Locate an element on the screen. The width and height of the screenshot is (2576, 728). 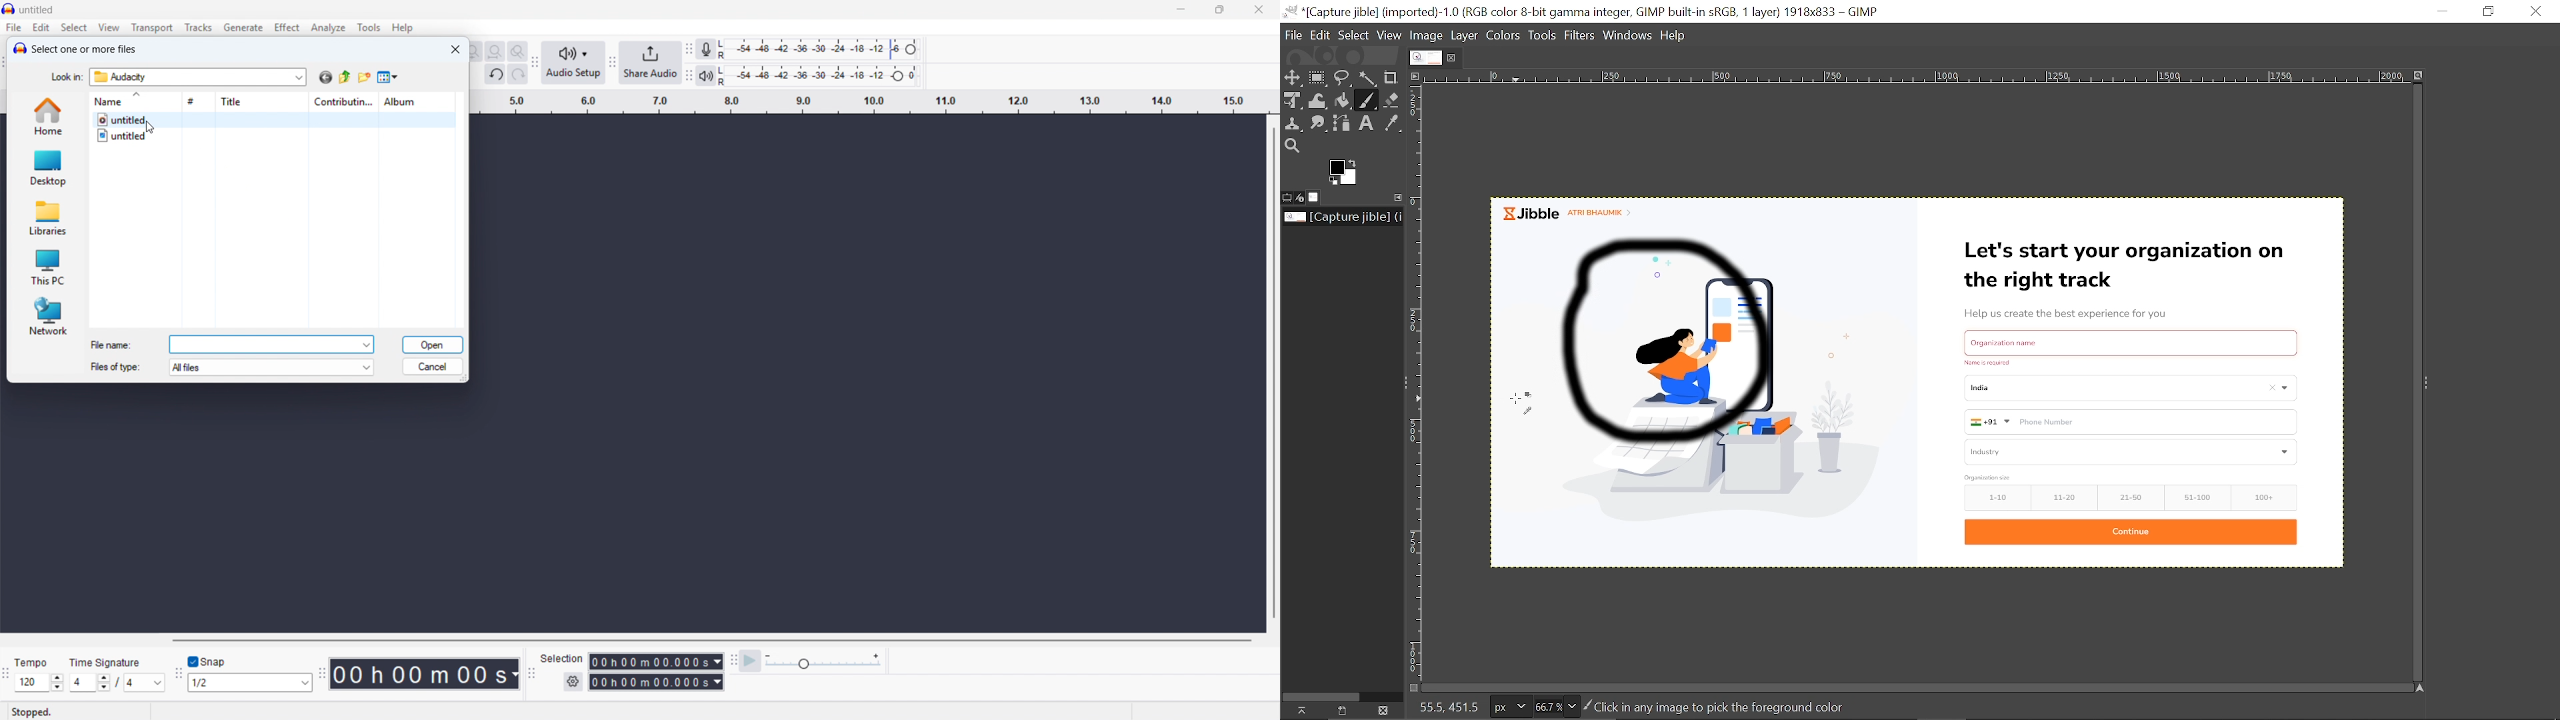
Color picker tool is located at coordinates (1393, 125).